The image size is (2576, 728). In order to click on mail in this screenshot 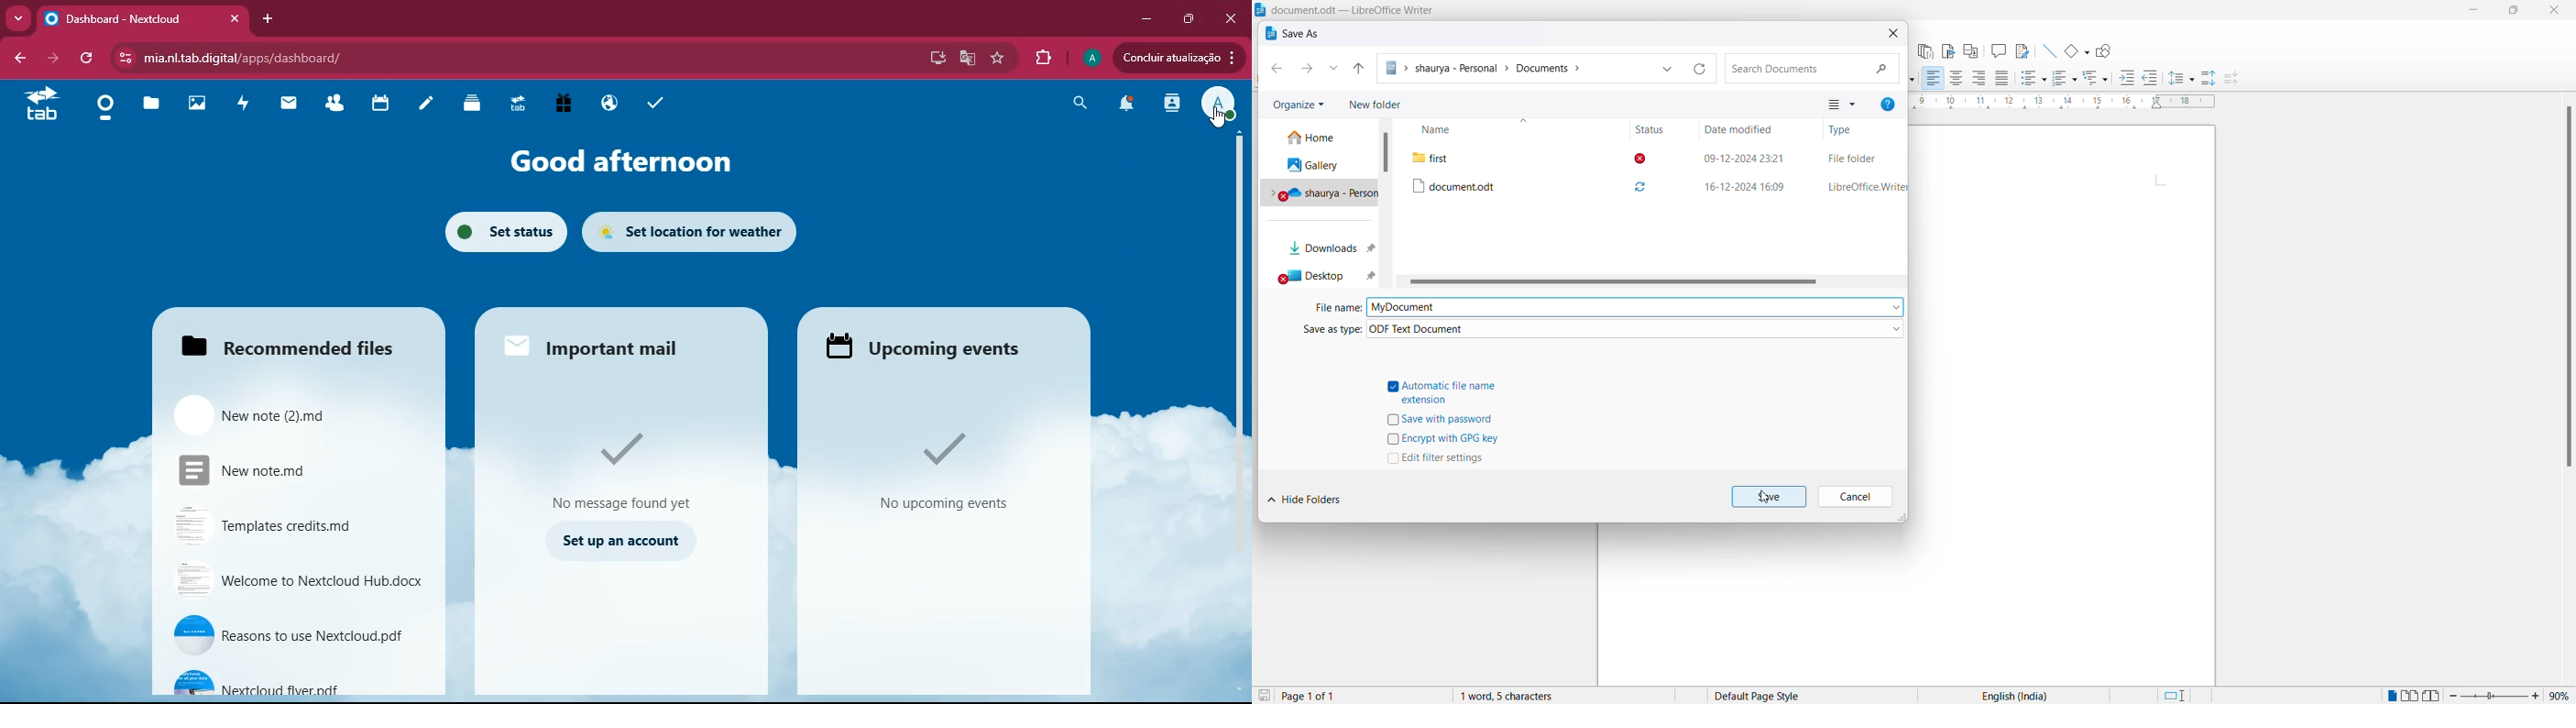, I will do `click(290, 104)`.